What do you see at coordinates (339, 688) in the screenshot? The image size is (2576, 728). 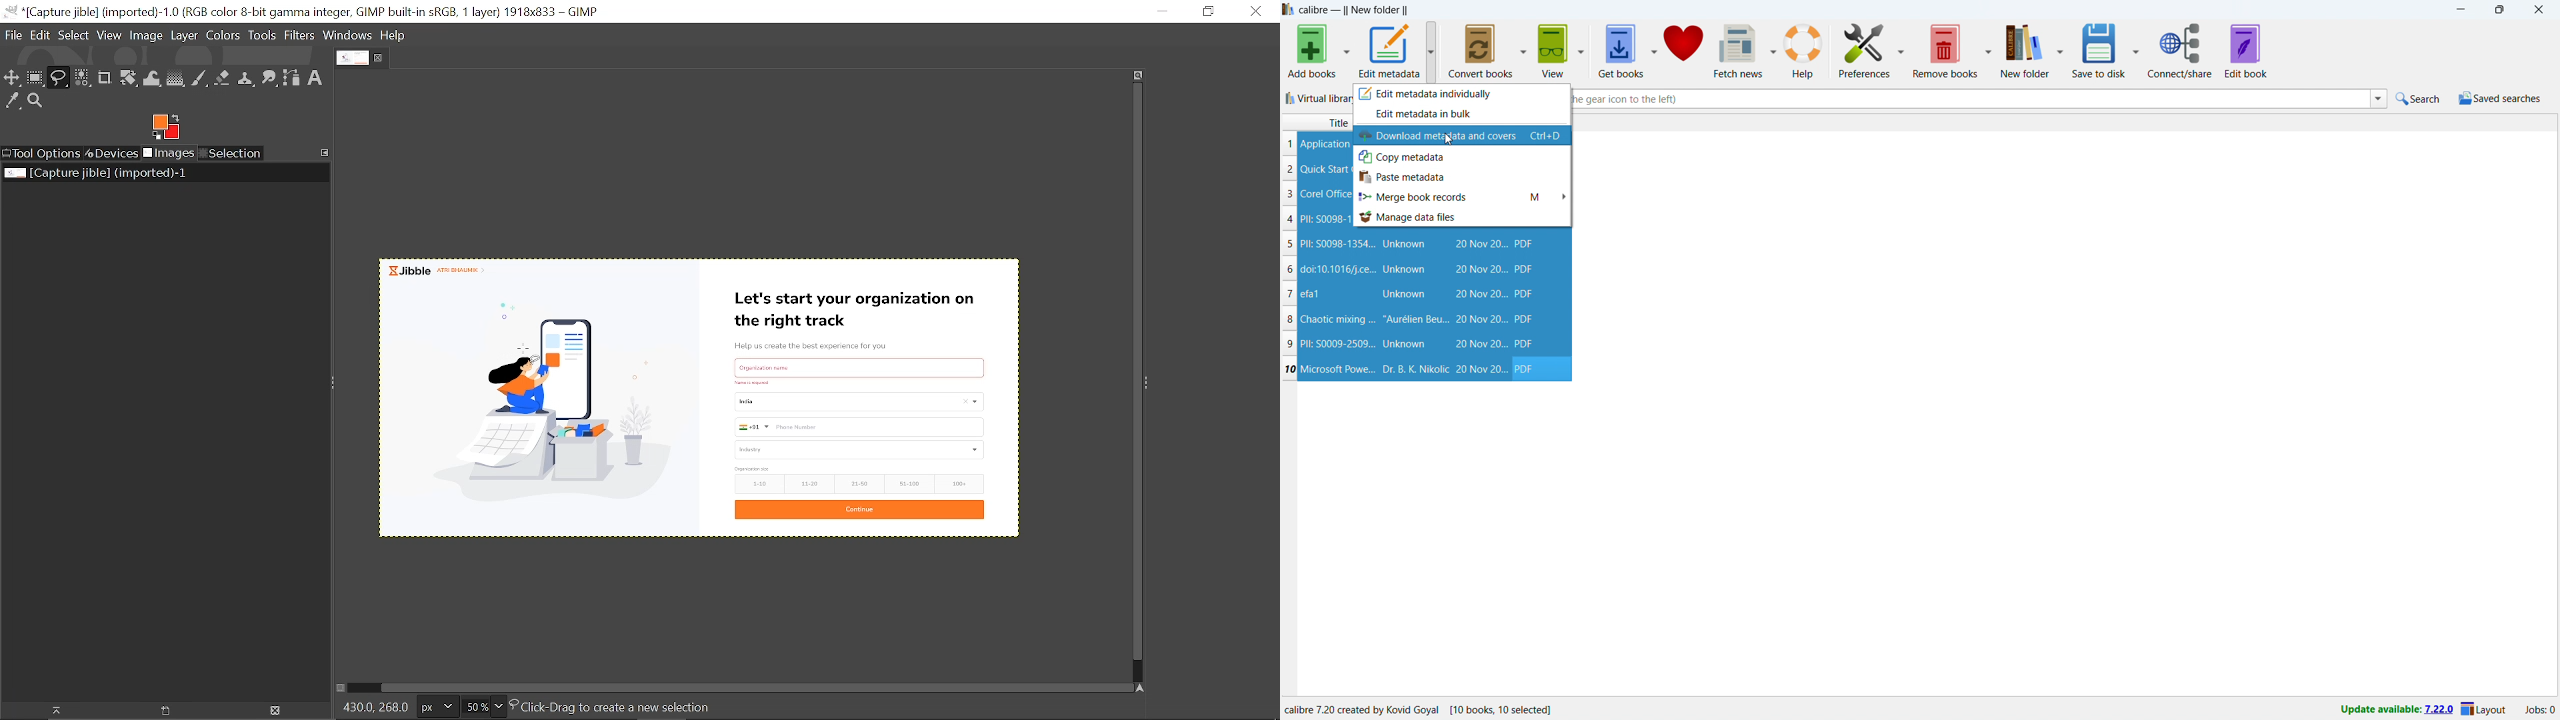 I see `Toggle quick mask on/off` at bounding box center [339, 688].